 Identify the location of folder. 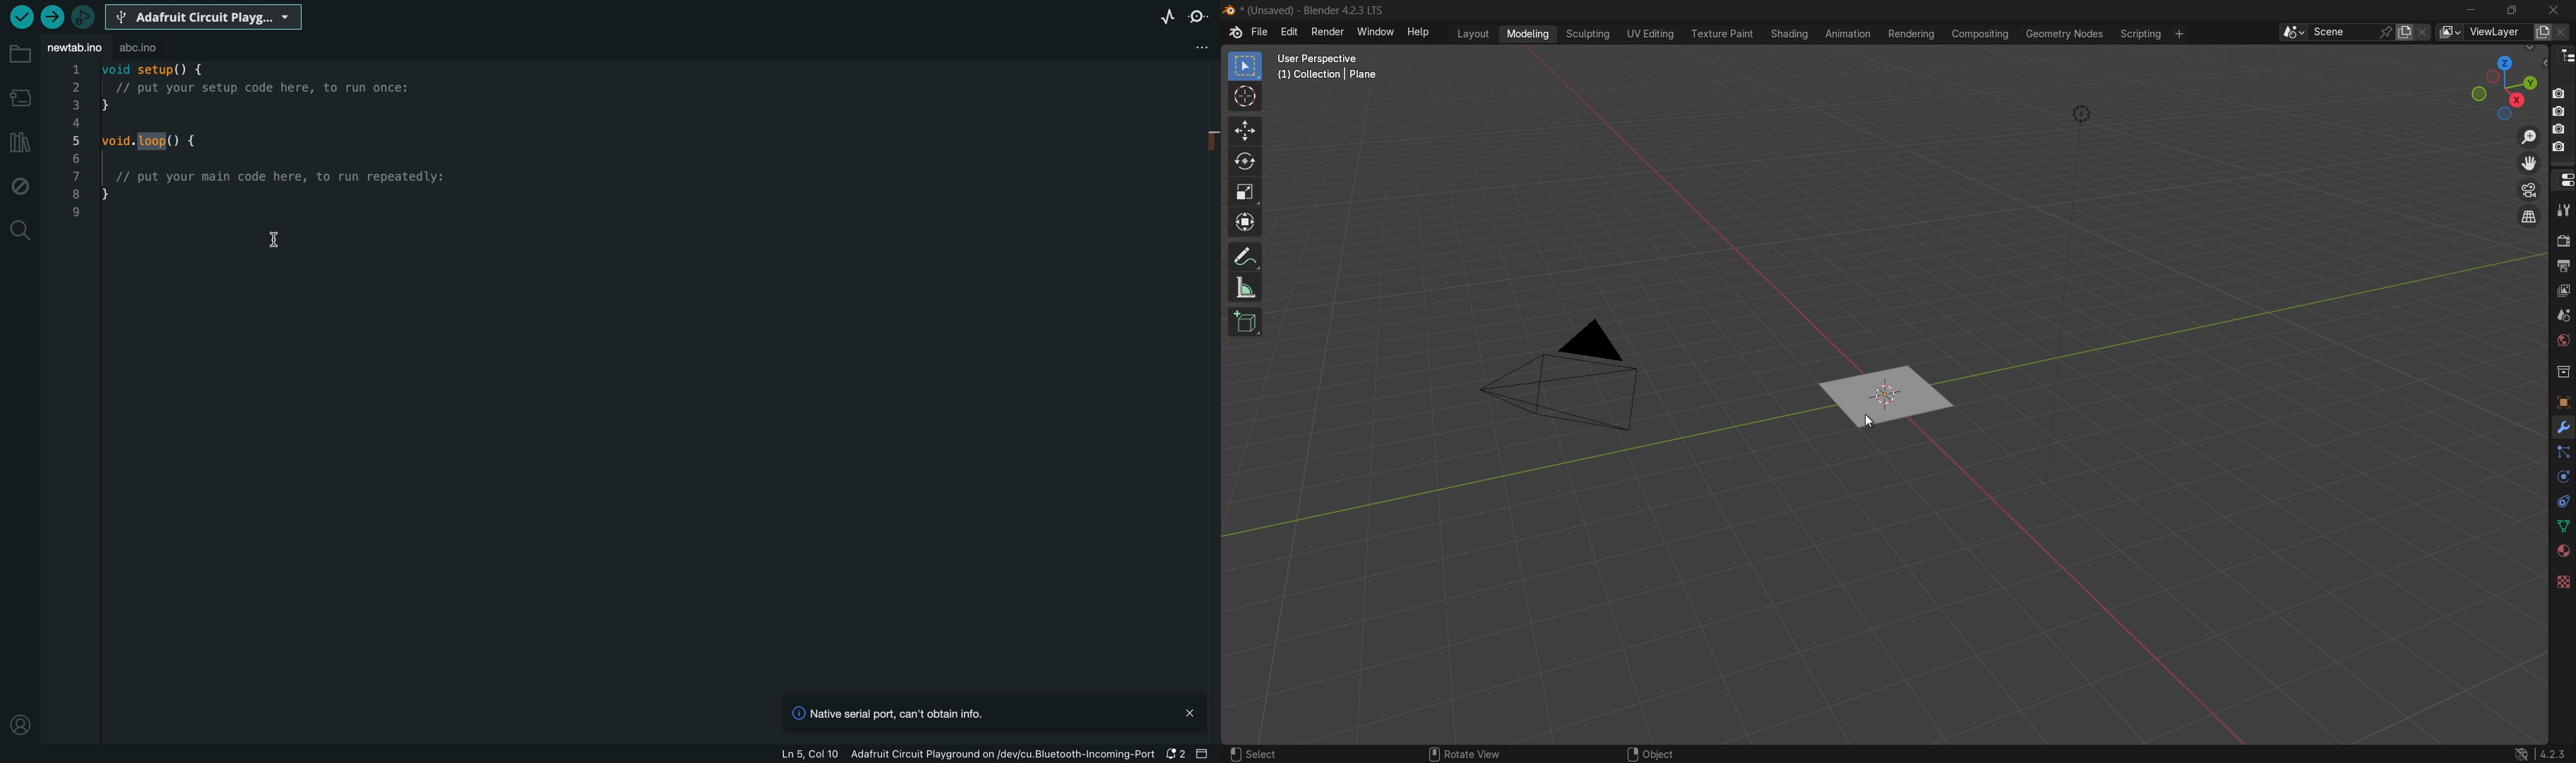
(19, 58).